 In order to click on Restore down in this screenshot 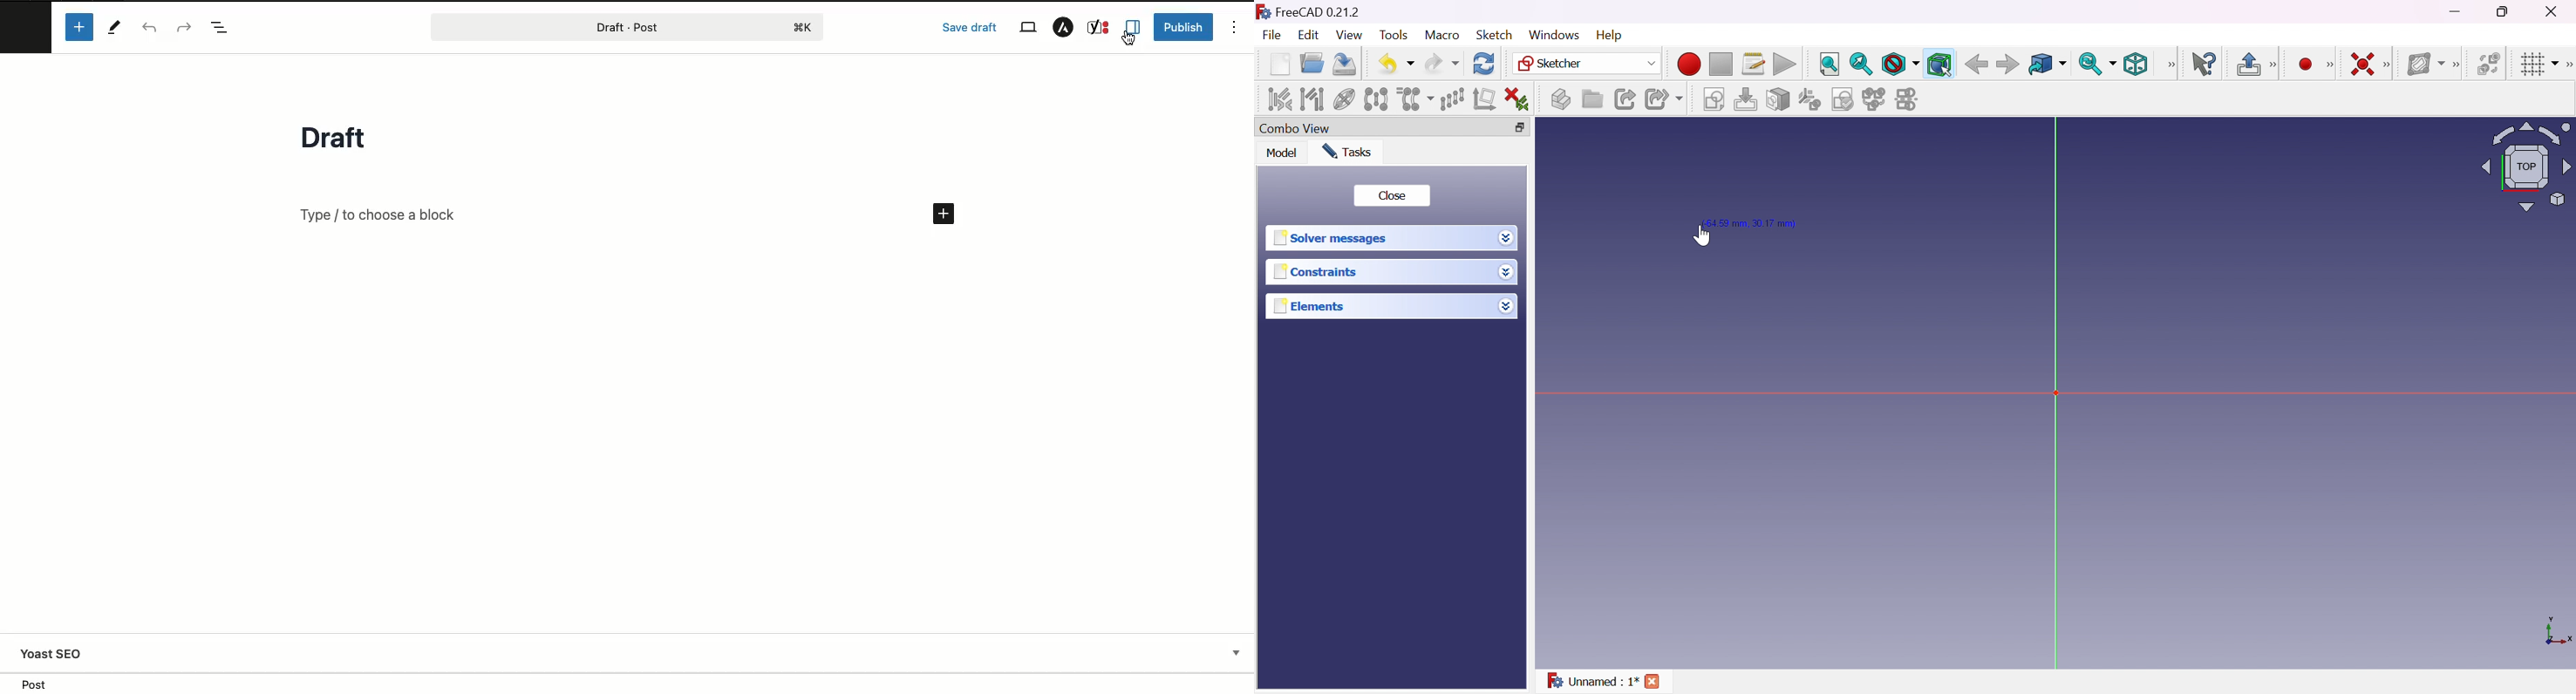, I will do `click(1520, 127)`.